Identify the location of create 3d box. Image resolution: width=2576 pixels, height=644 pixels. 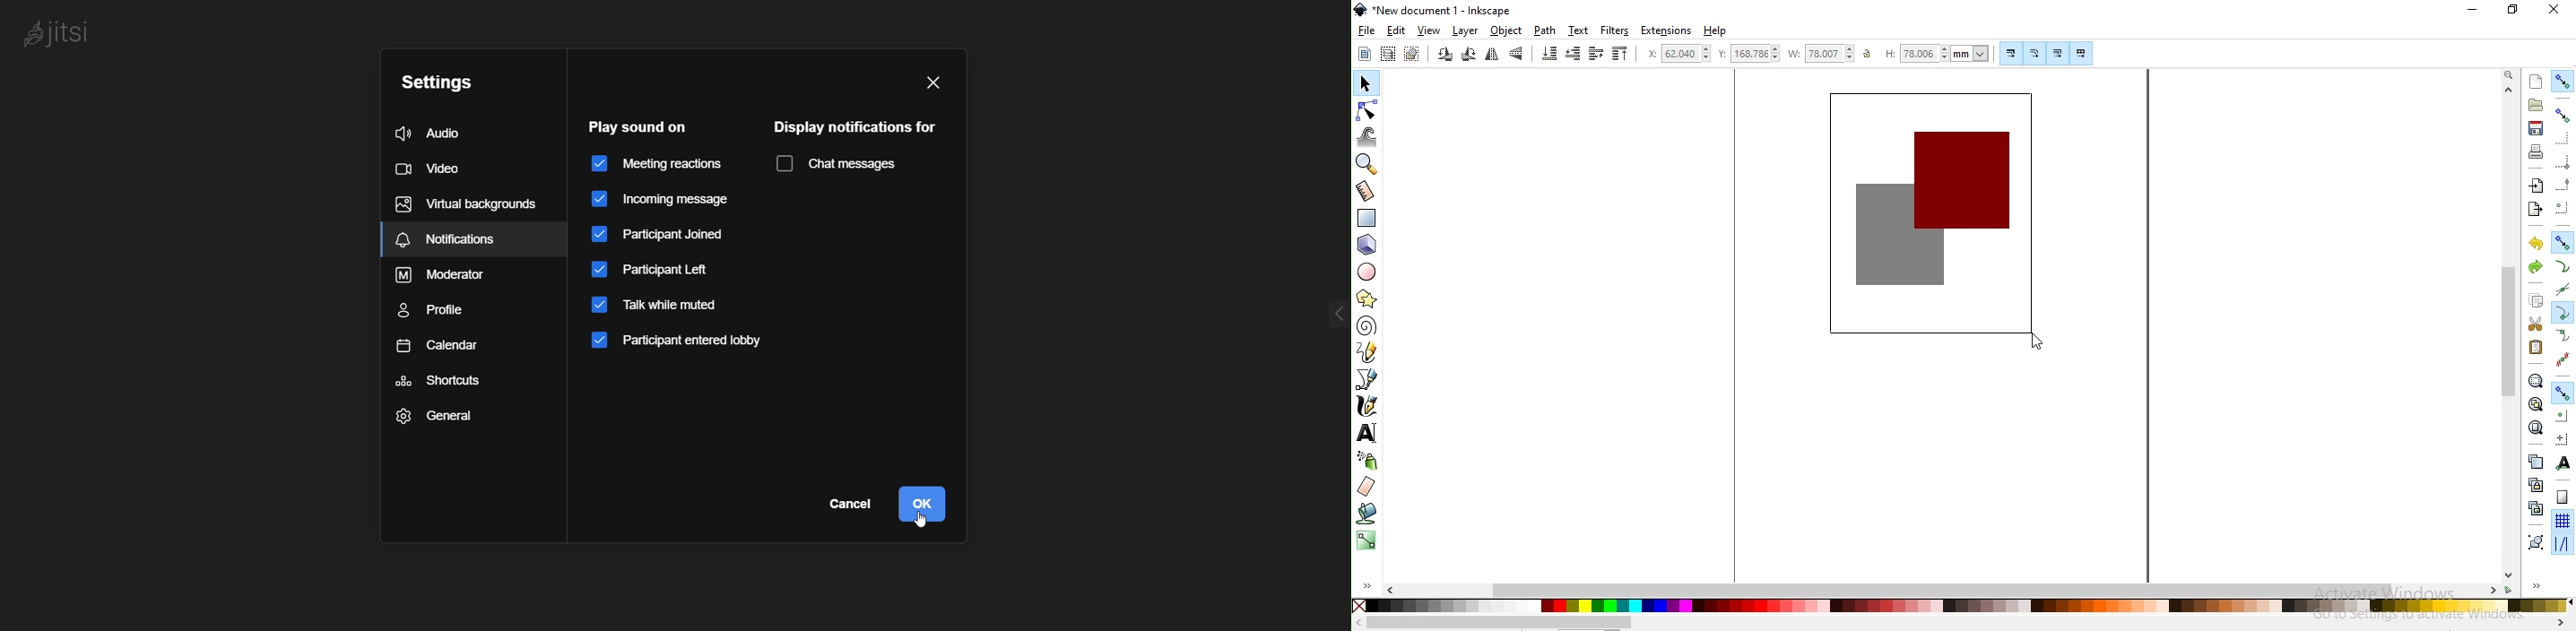
(1369, 245).